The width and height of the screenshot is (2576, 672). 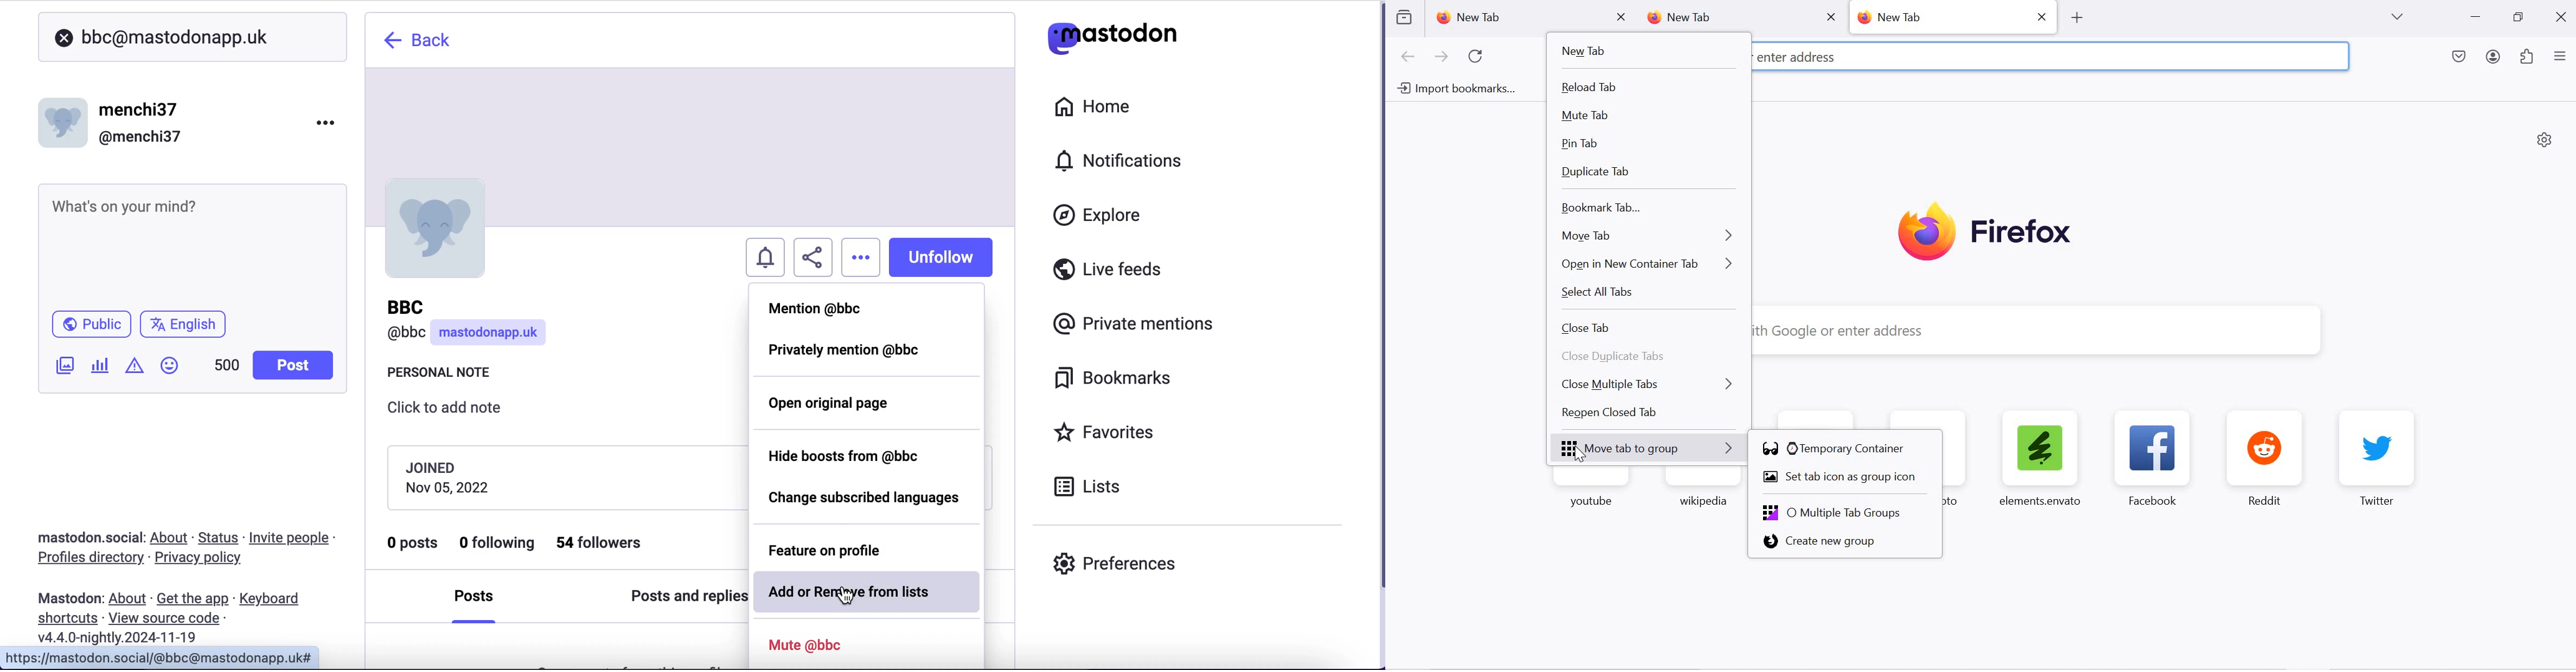 I want to click on feature on profile, so click(x=844, y=551).